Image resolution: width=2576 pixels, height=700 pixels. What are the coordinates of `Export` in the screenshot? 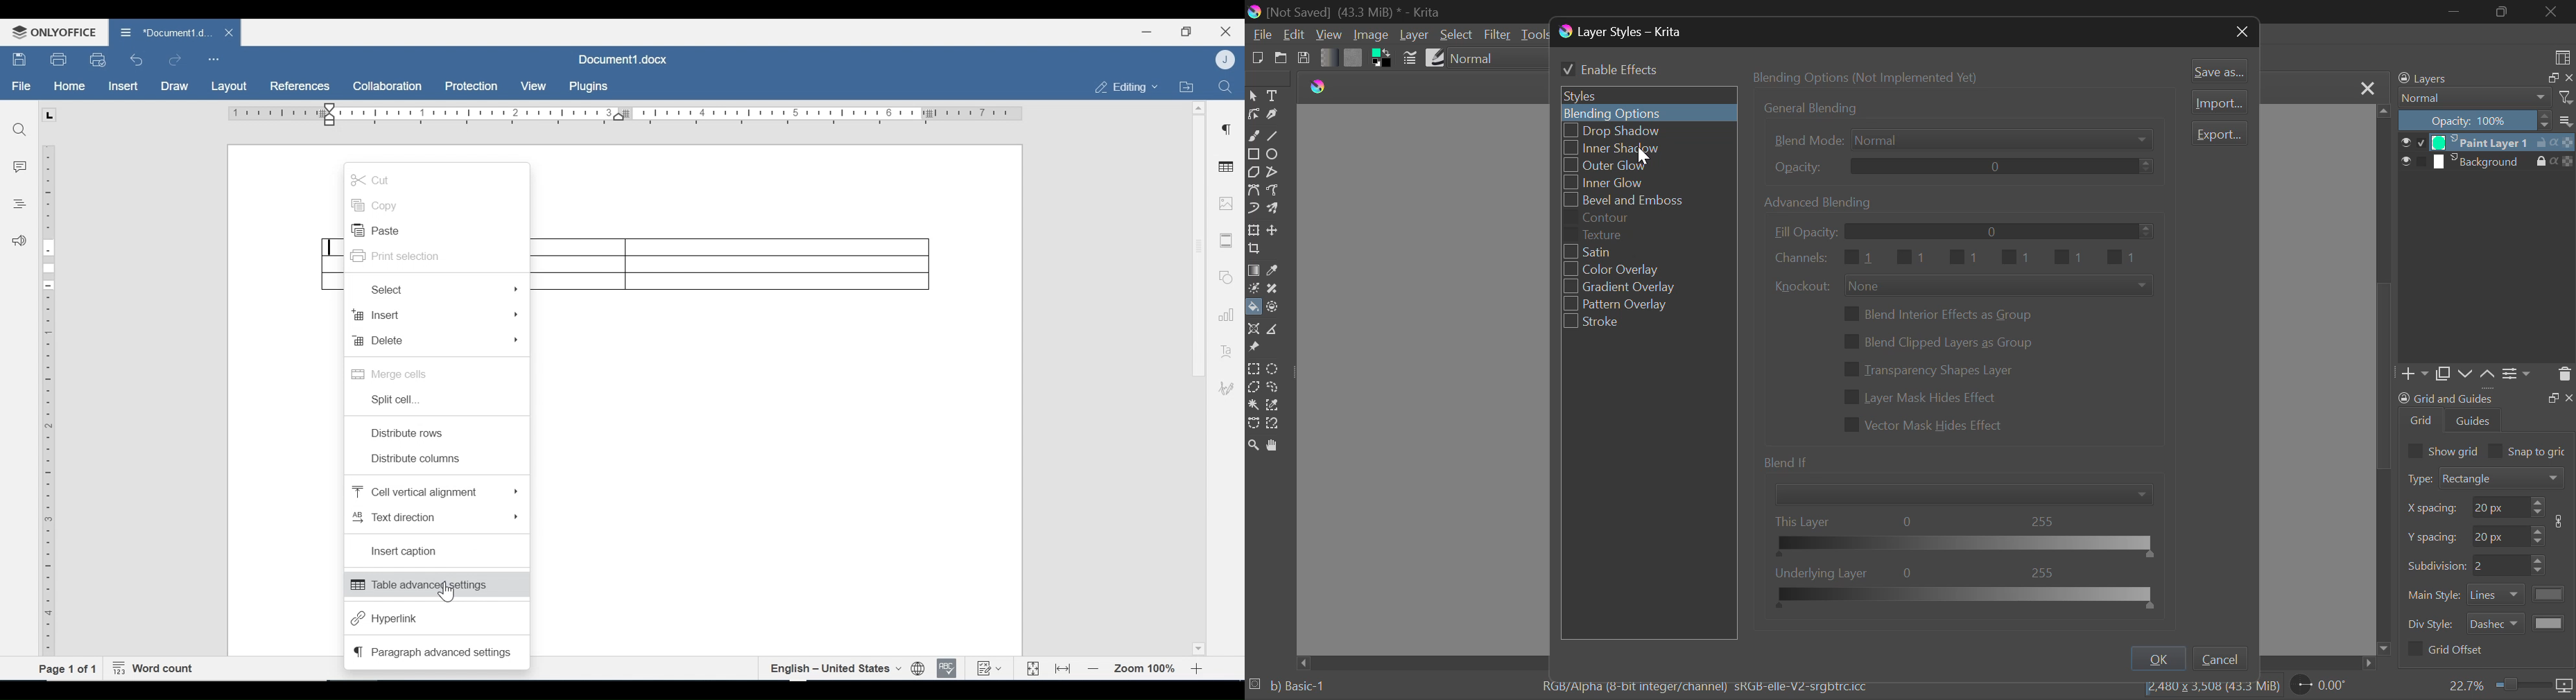 It's located at (2218, 134).